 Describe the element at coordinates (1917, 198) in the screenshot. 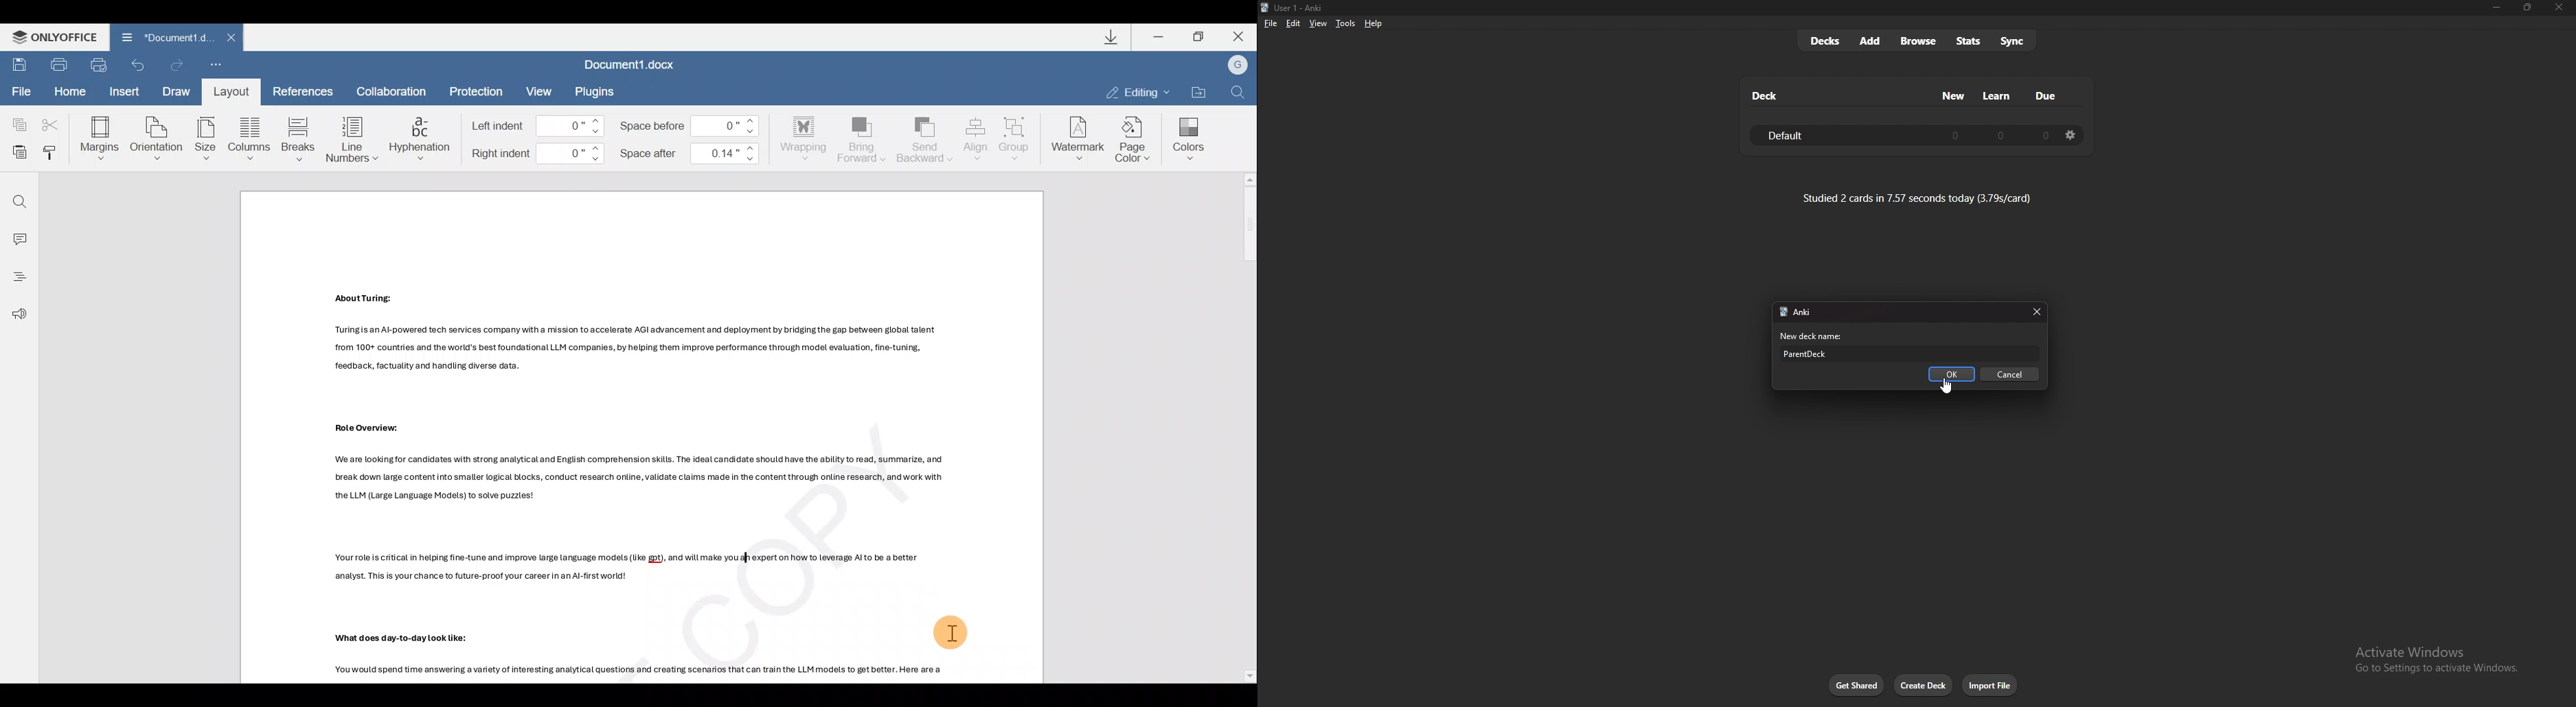

I see `studied 2 cards in 7.57 seconds today (3.79s/card)` at that location.